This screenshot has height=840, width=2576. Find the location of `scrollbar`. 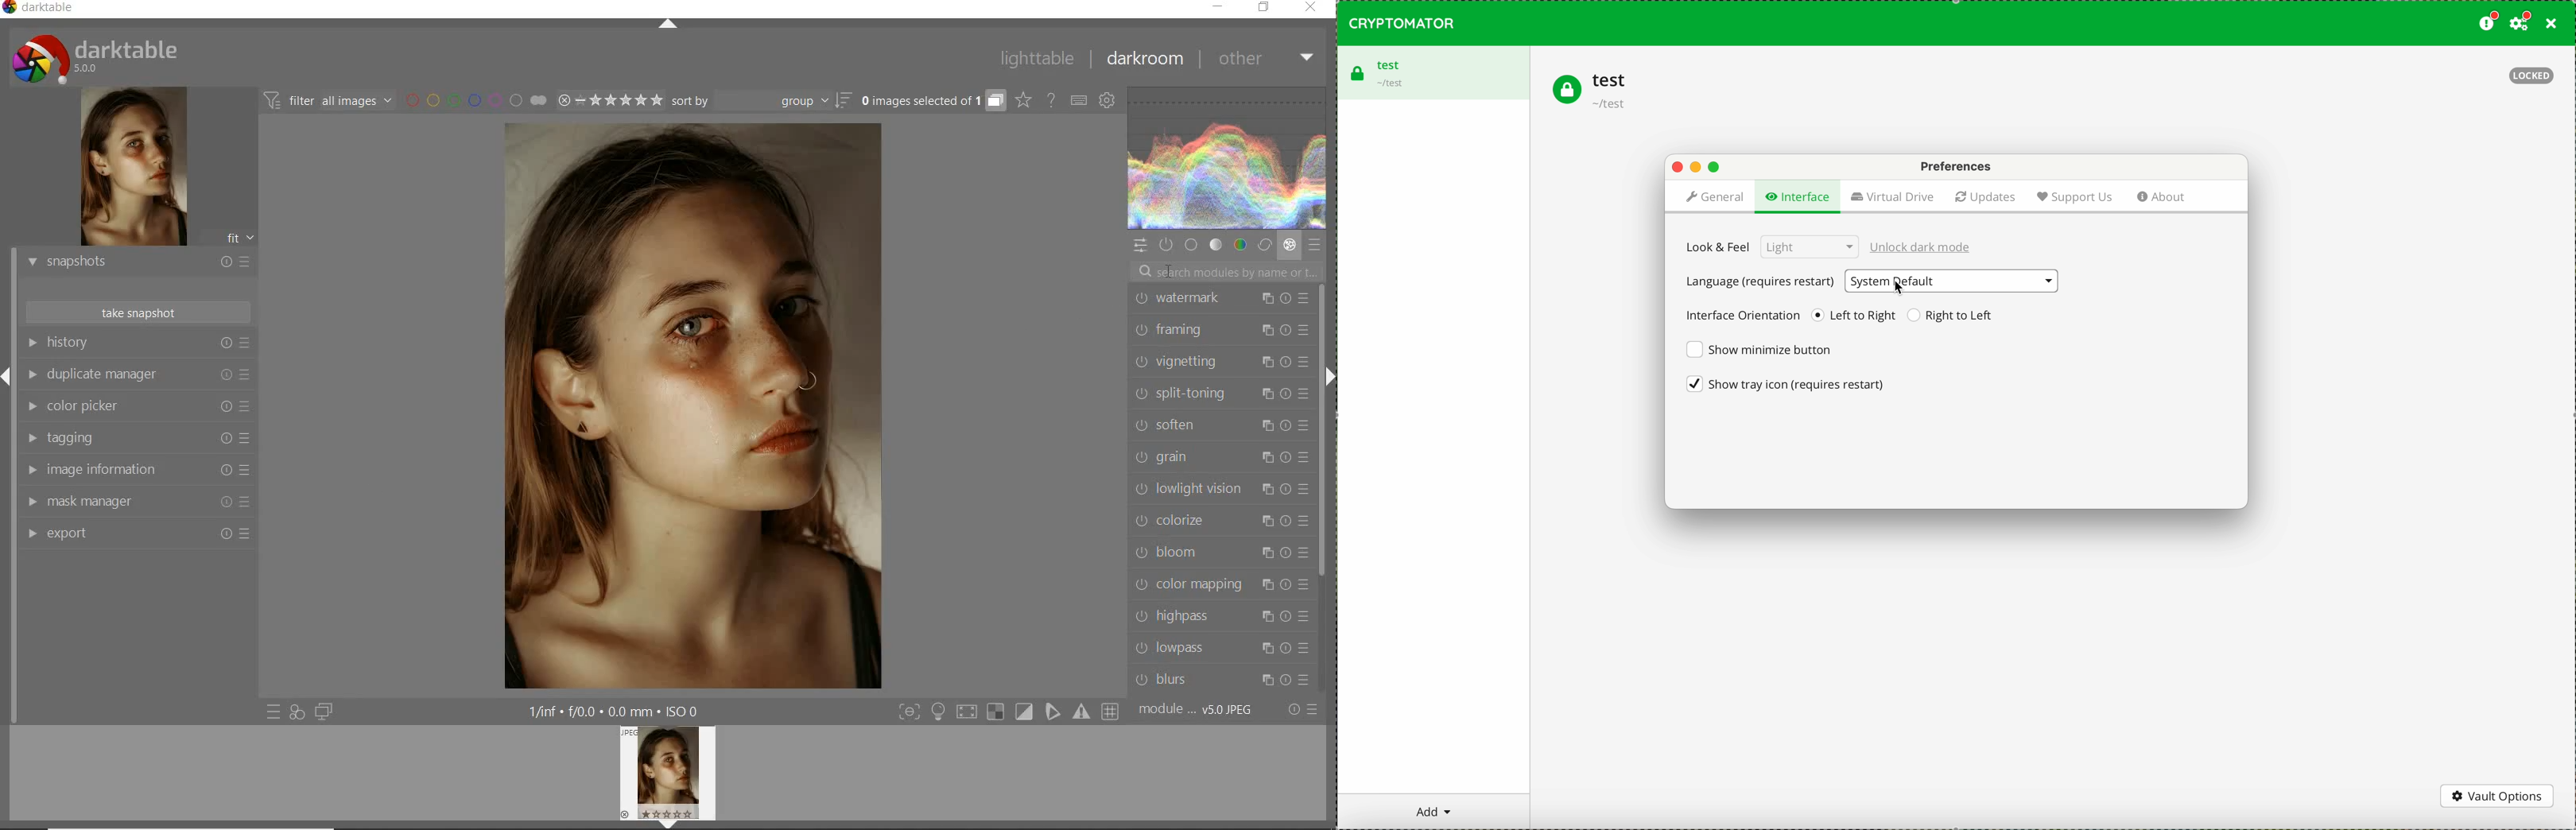

scrollbar is located at coordinates (1321, 432).